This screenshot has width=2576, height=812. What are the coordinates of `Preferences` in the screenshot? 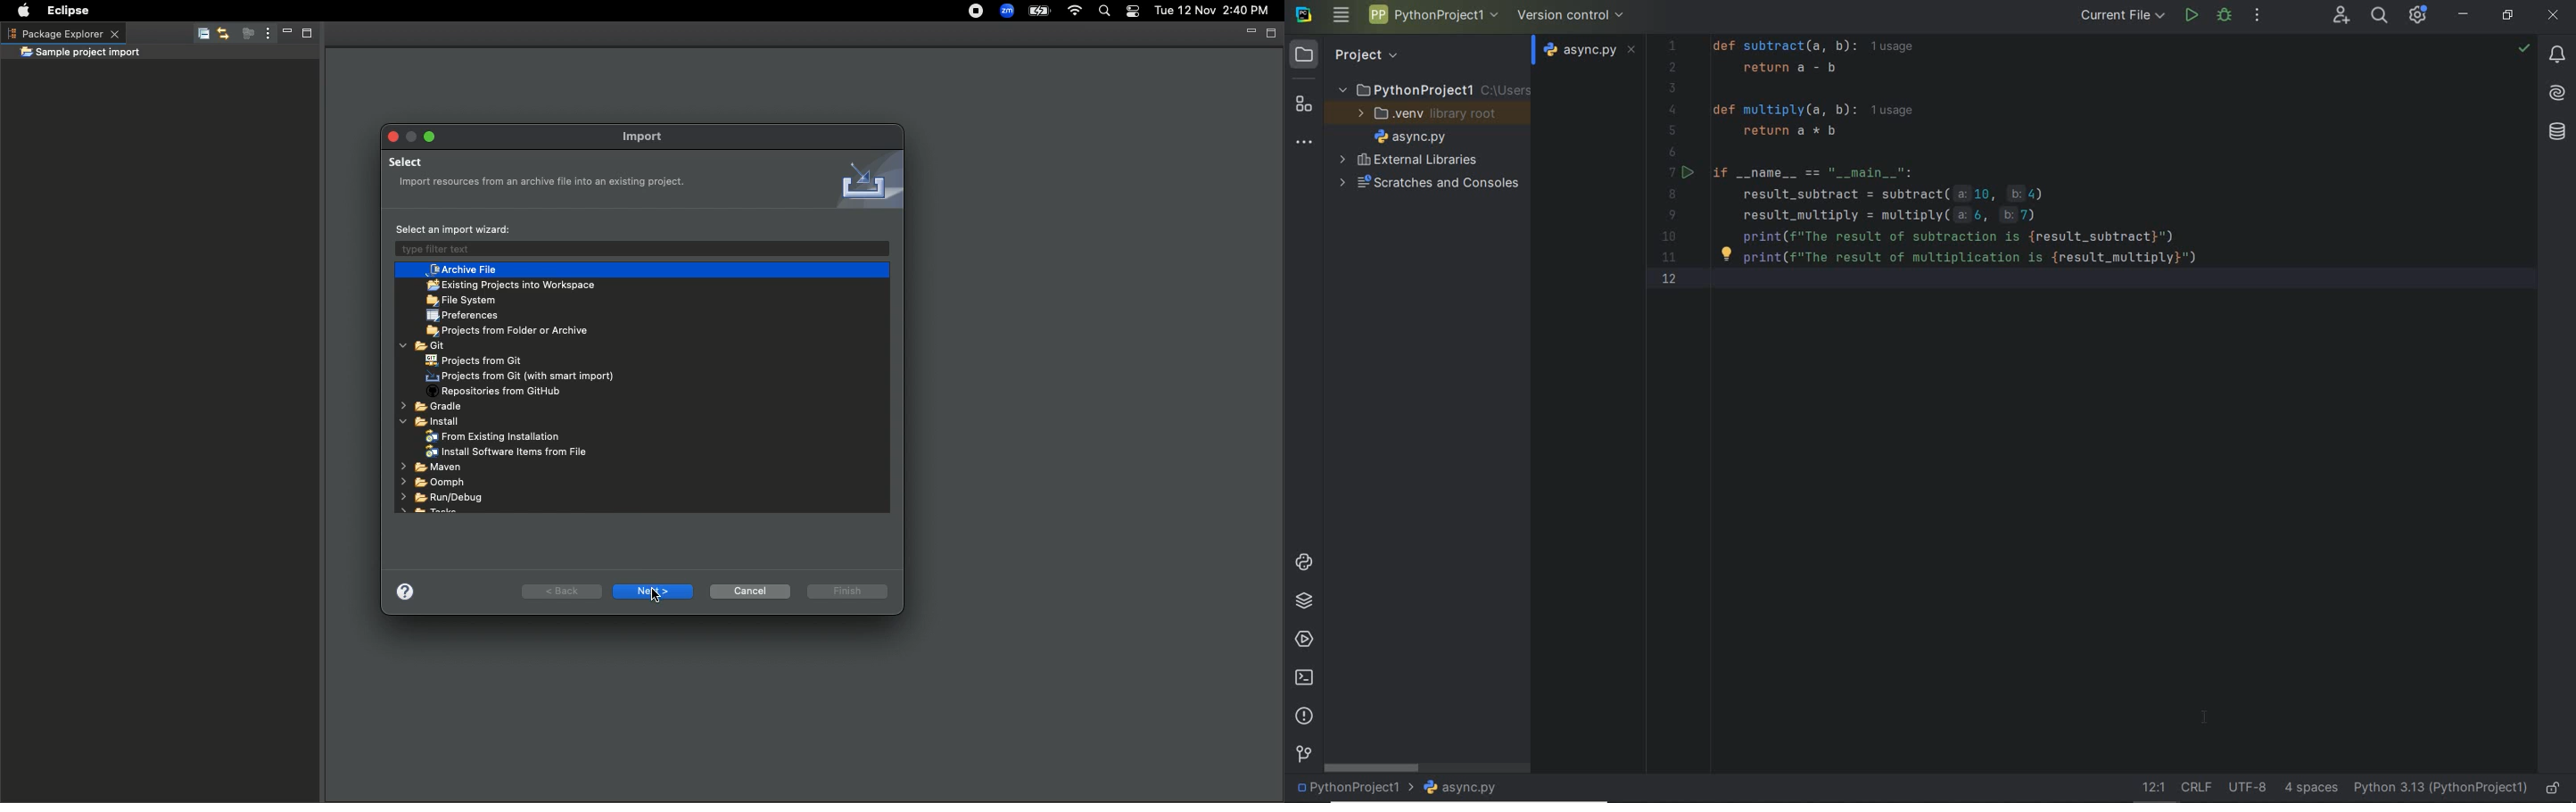 It's located at (465, 316).